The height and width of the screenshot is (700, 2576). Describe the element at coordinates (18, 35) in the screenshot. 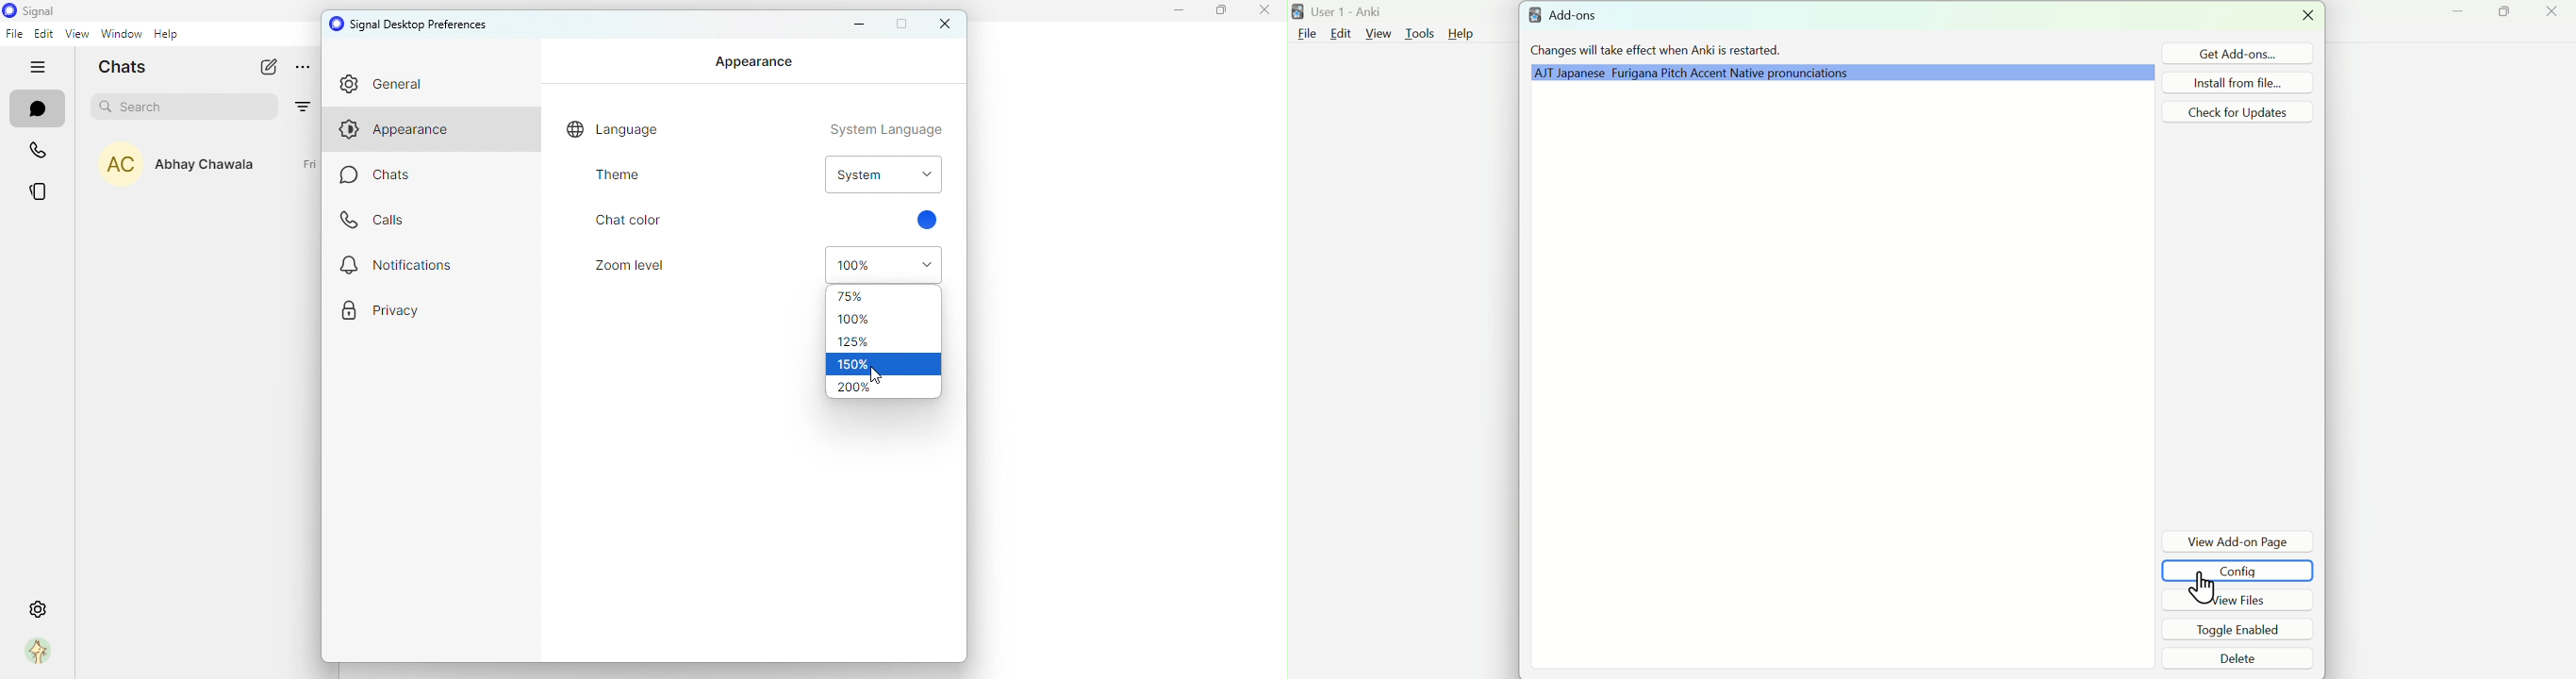

I see `file` at that location.